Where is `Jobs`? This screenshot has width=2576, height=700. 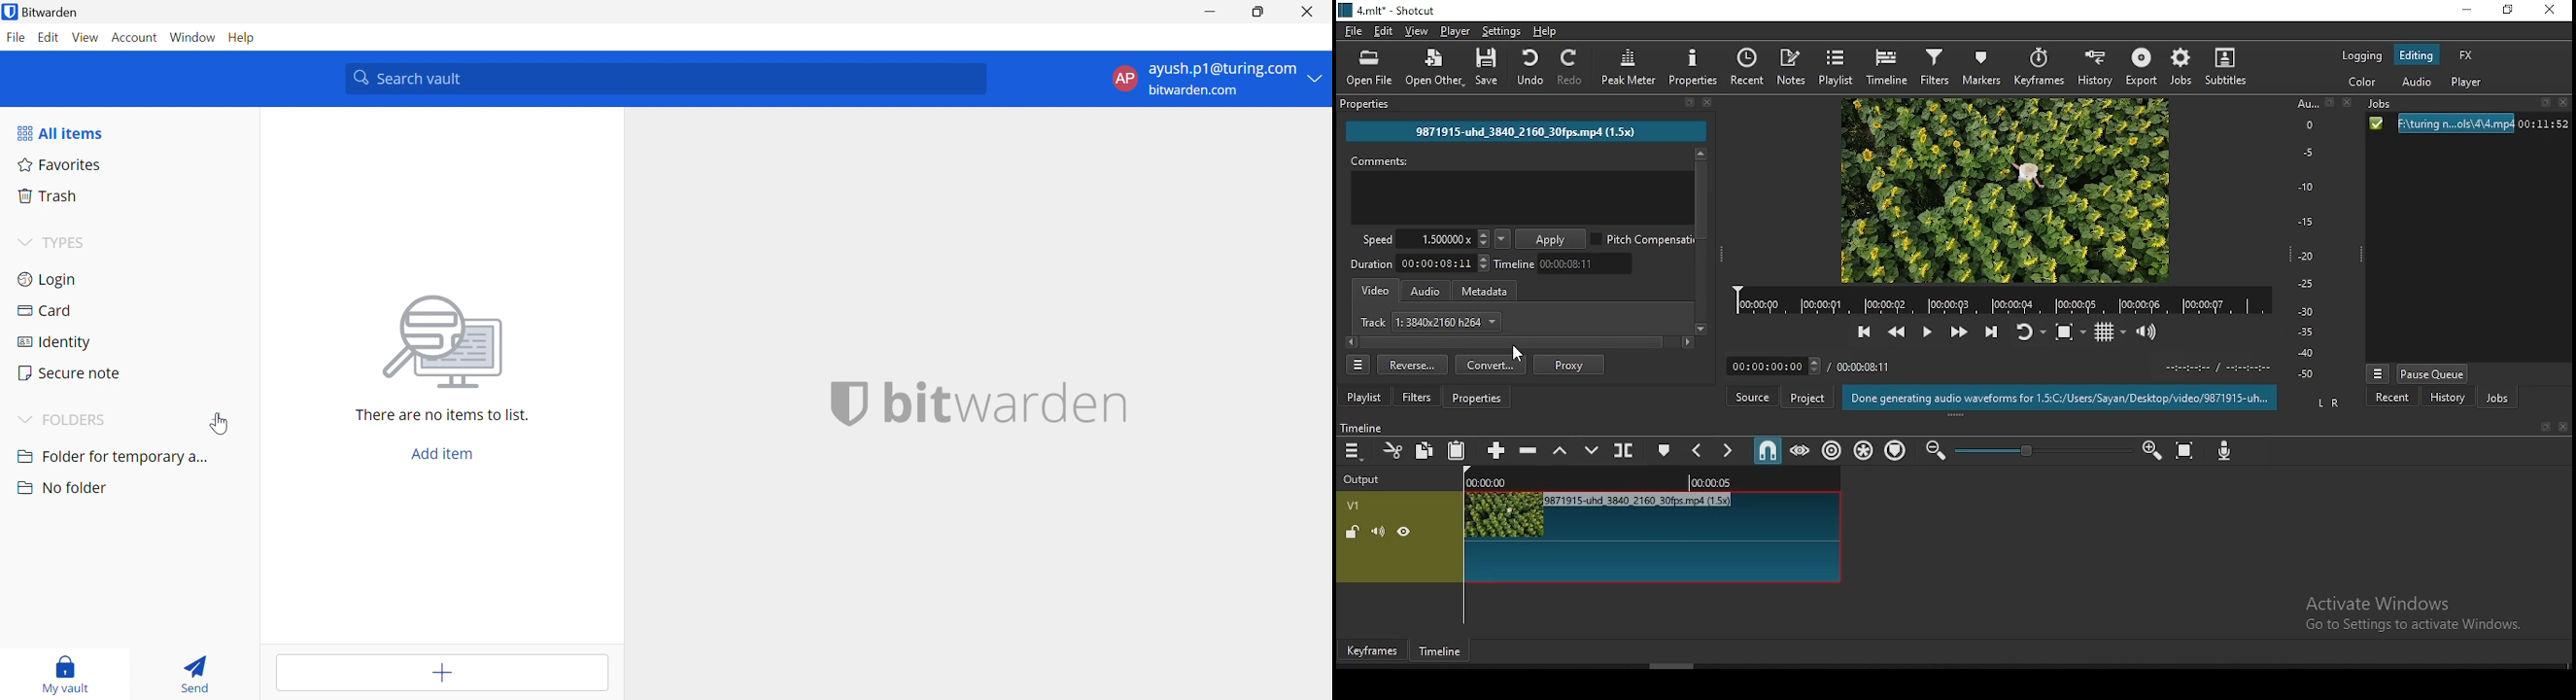 Jobs is located at coordinates (2384, 105).